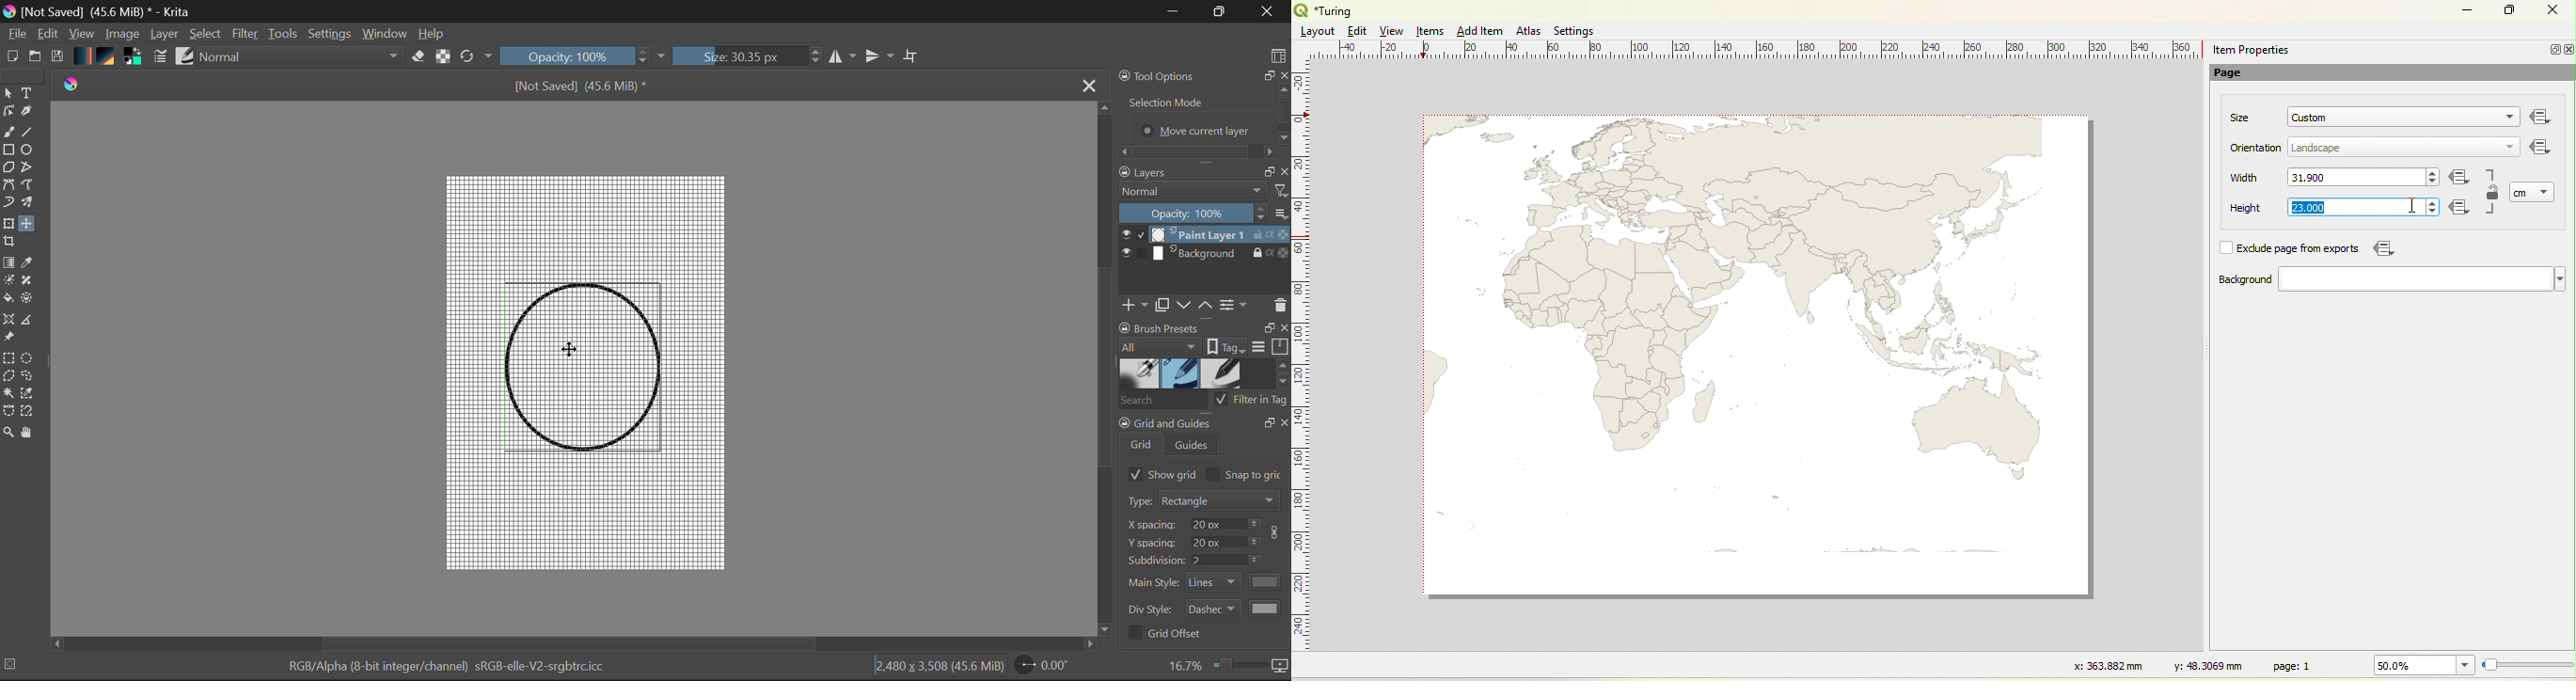 The width and height of the screenshot is (2576, 700). Describe the element at coordinates (2245, 178) in the screenshot. I see `Width` at that location.